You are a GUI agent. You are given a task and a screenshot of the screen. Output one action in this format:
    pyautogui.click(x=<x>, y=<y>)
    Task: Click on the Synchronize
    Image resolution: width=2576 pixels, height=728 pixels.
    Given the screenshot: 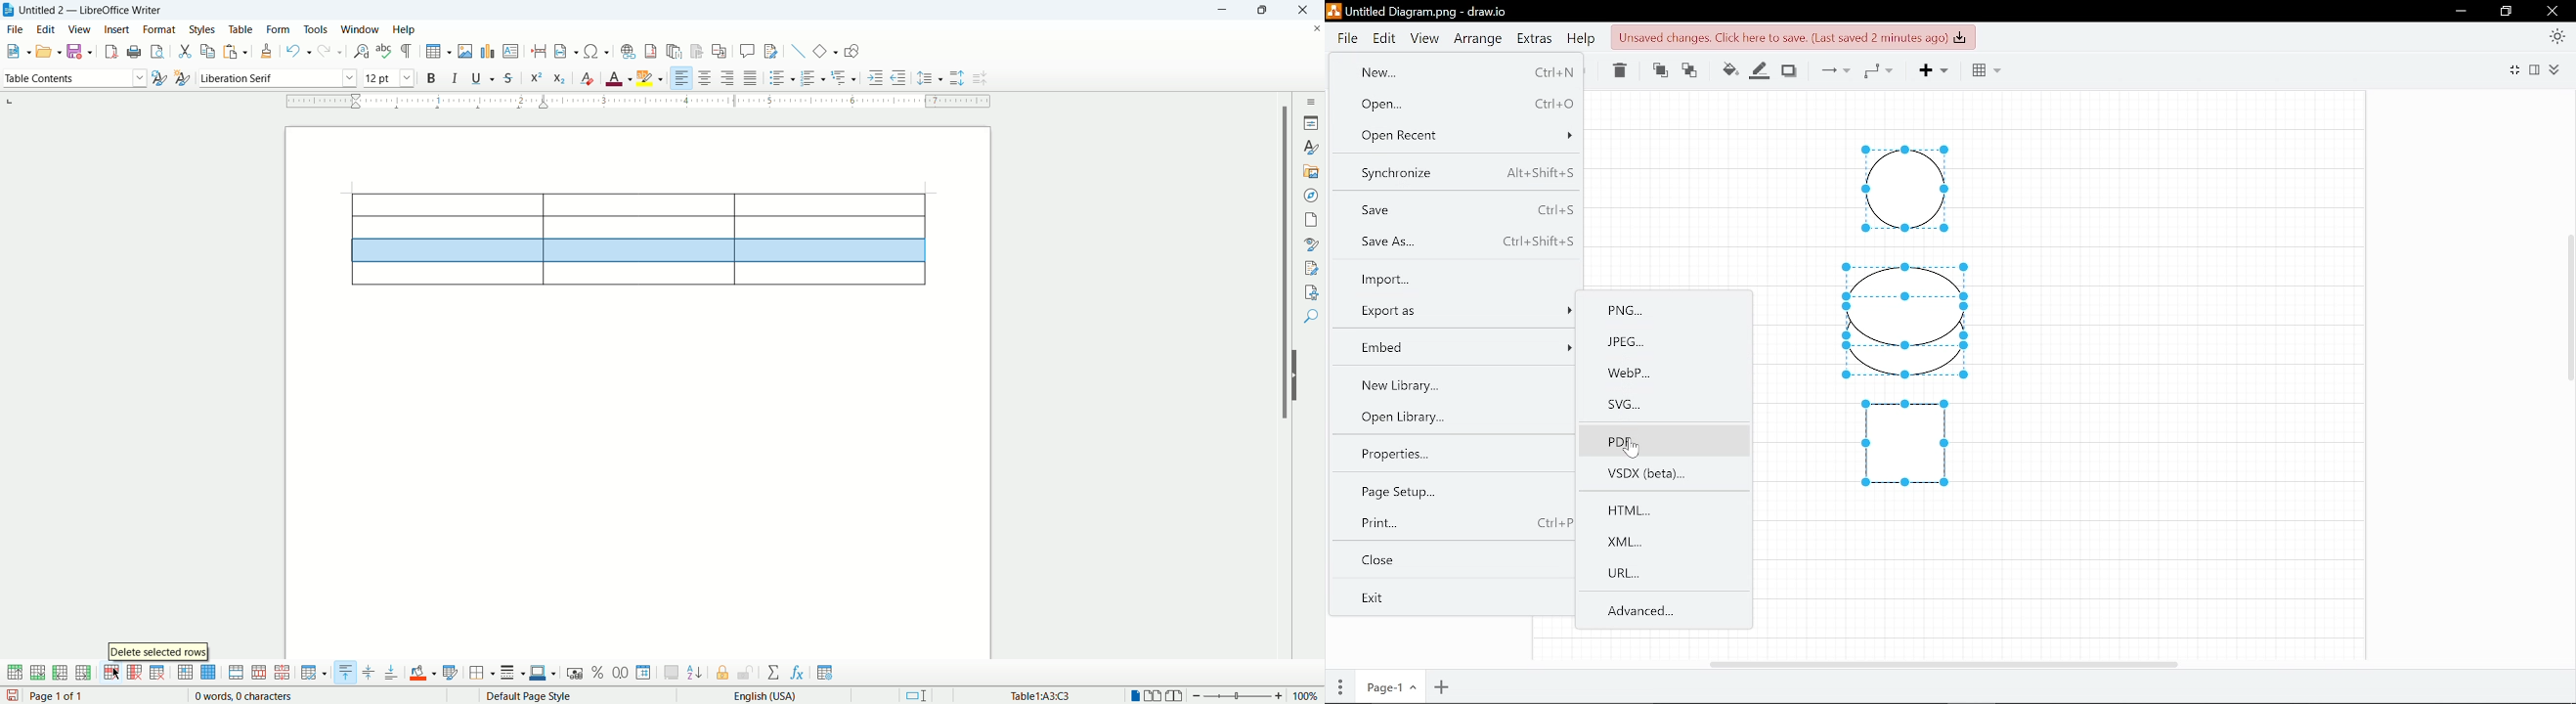 What is the action you would take?
    pyautogui.click(x=1461, y=170)
    